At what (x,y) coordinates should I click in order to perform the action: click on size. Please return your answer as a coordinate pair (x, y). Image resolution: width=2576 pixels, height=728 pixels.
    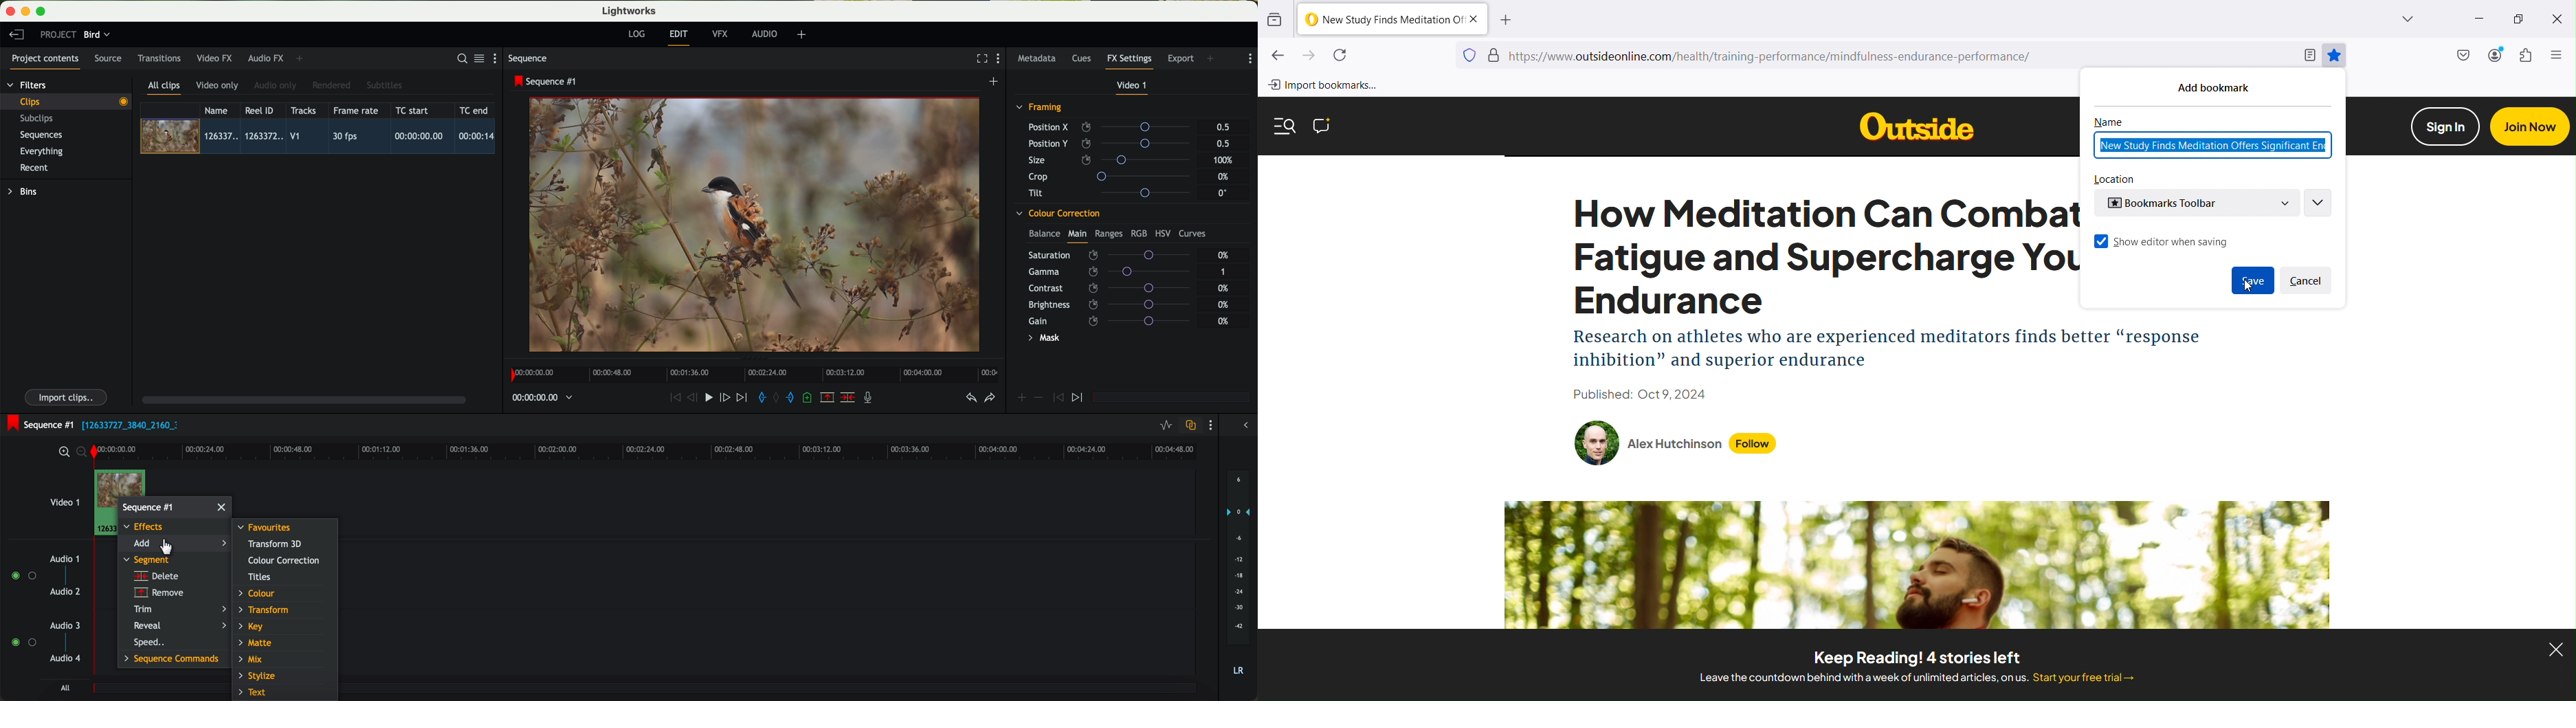
    Looking at the image, I should click on (1112, 160).